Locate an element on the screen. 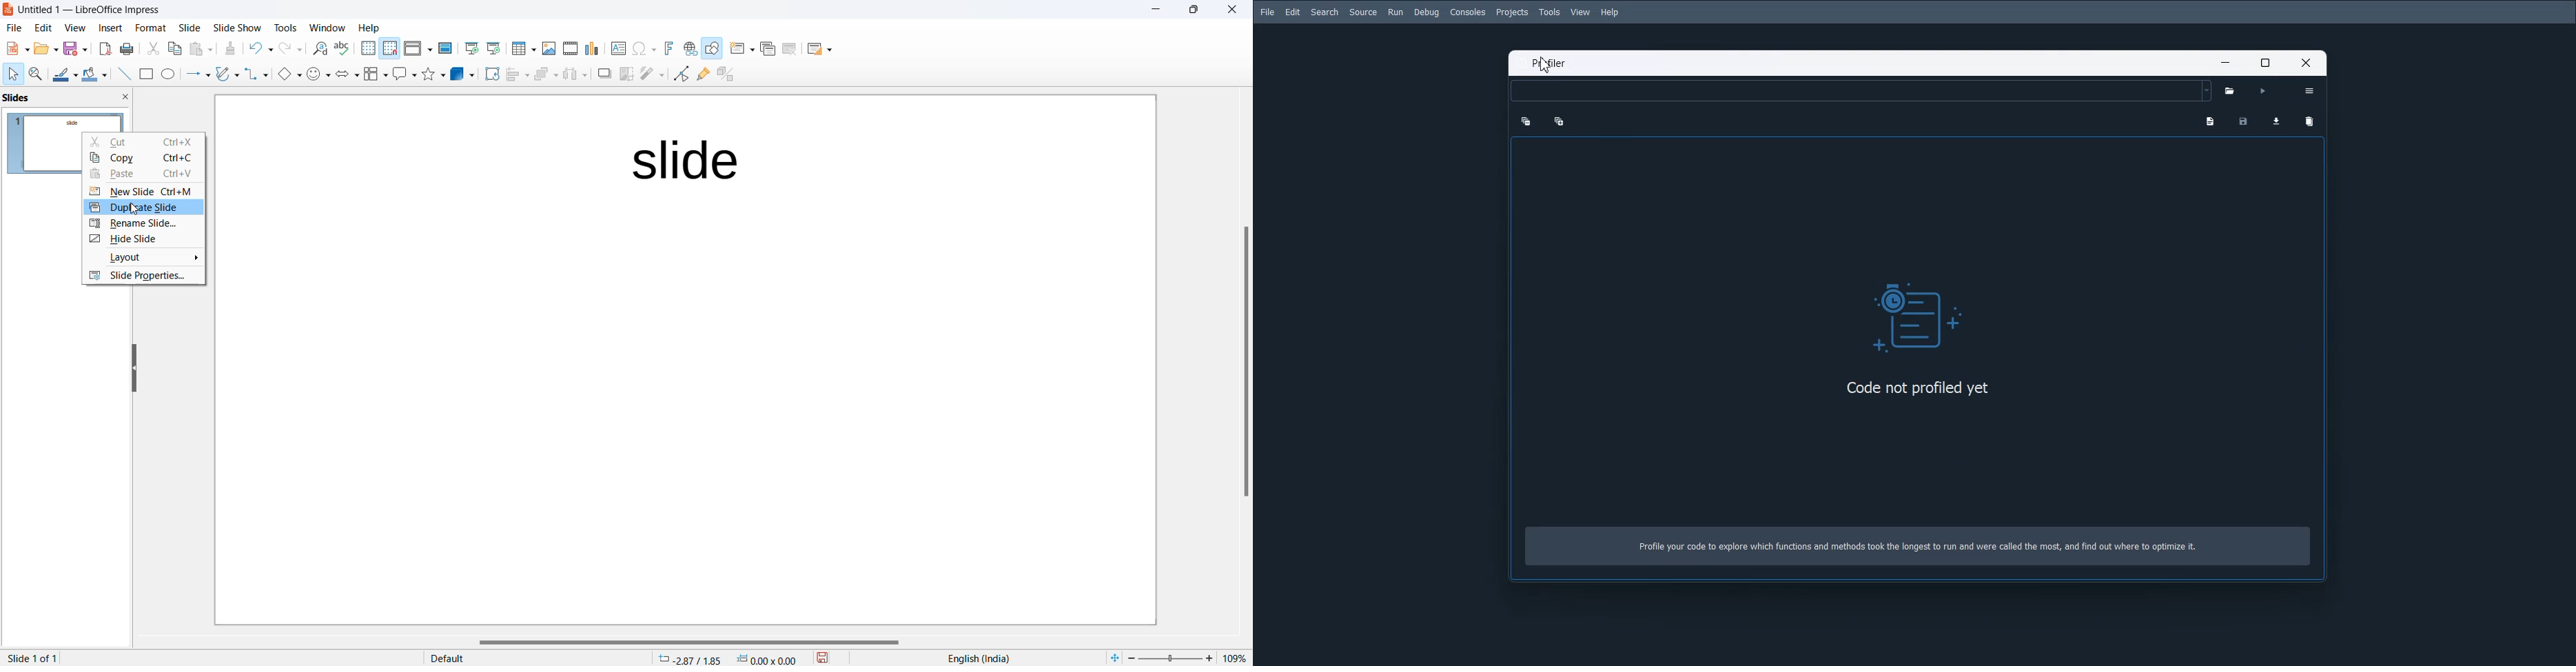 Image resolution: width=2576 pixels, height=672 pixels. Tools is located at coordinates (1551, 12).